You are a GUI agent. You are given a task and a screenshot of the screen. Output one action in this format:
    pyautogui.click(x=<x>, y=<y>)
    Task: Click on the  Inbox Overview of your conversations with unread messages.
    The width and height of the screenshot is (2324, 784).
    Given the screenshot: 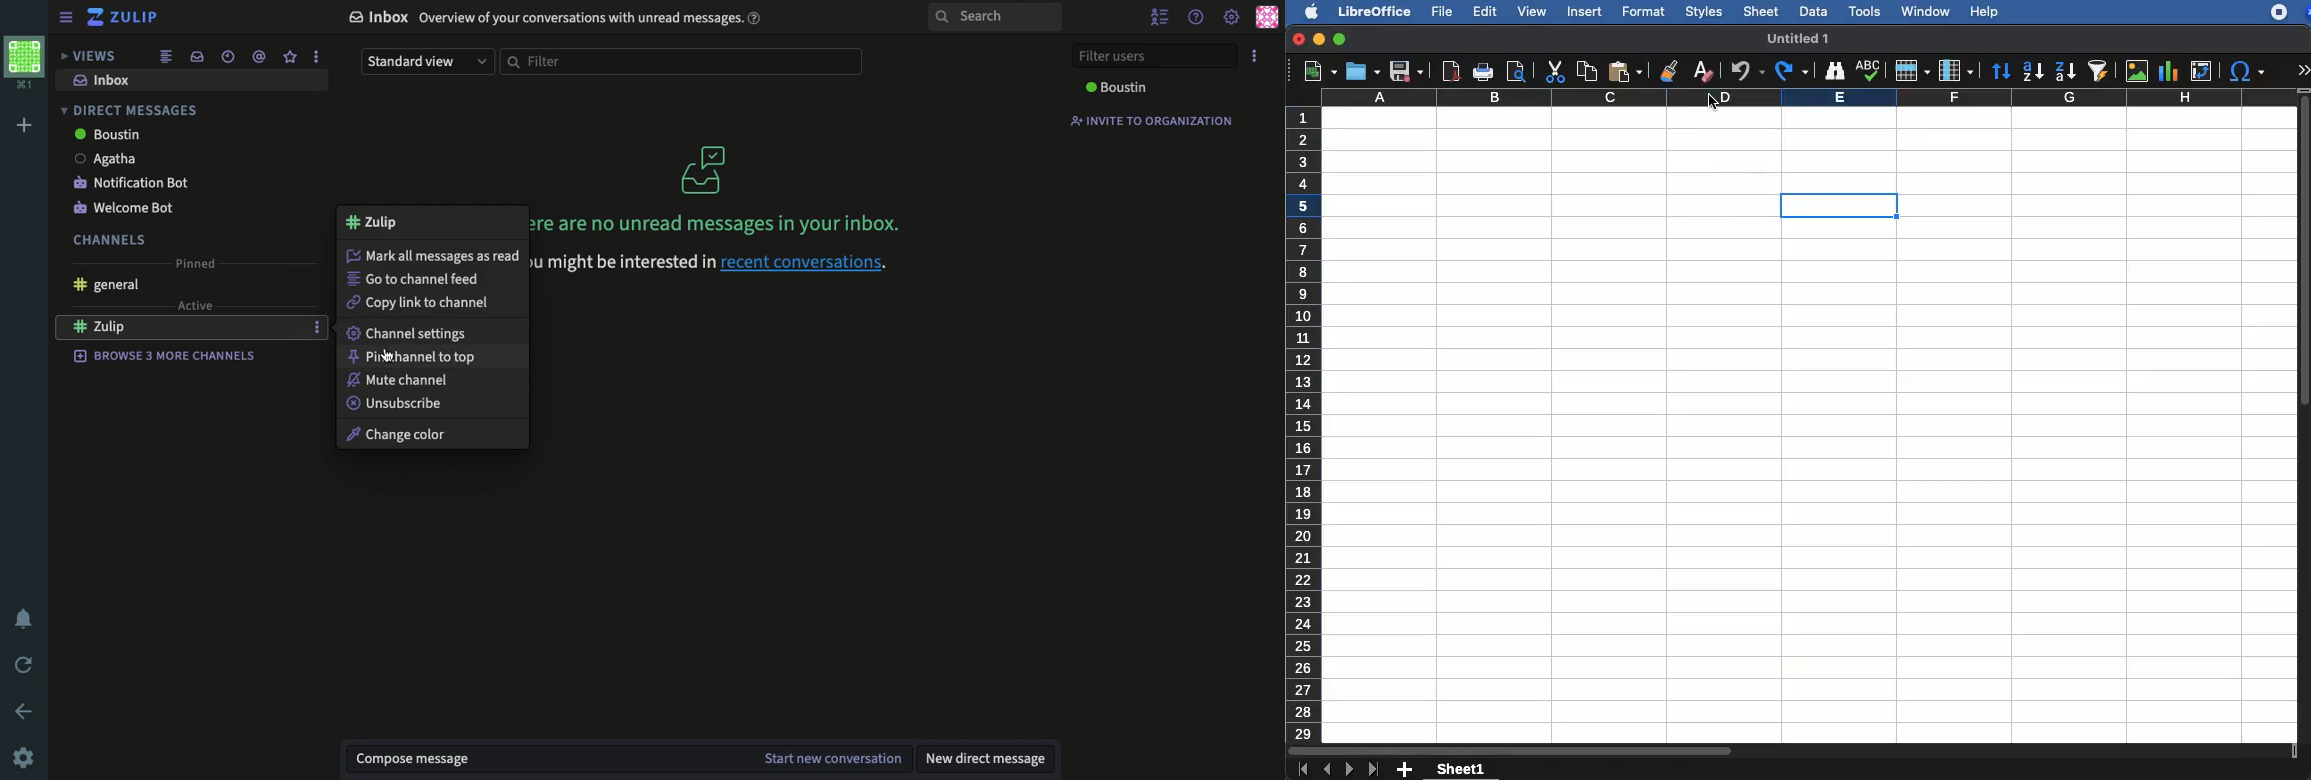 What is the action you would take?
    pyautogui.click(x=559, y=21)
    